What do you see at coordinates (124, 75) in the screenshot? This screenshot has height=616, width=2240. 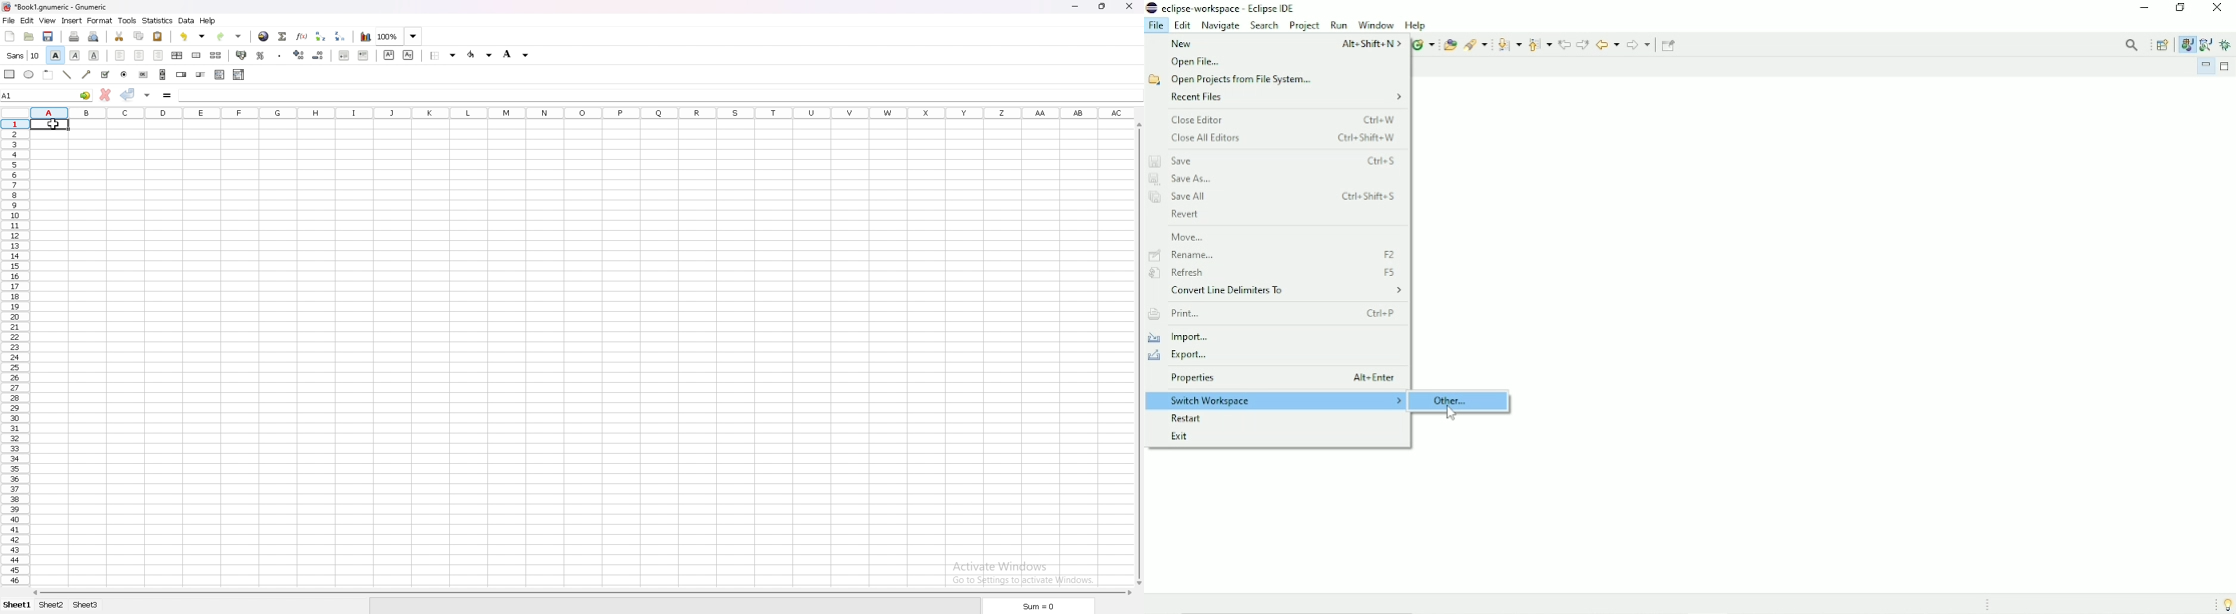 I see `radio button` at bounding box center [124, 75].